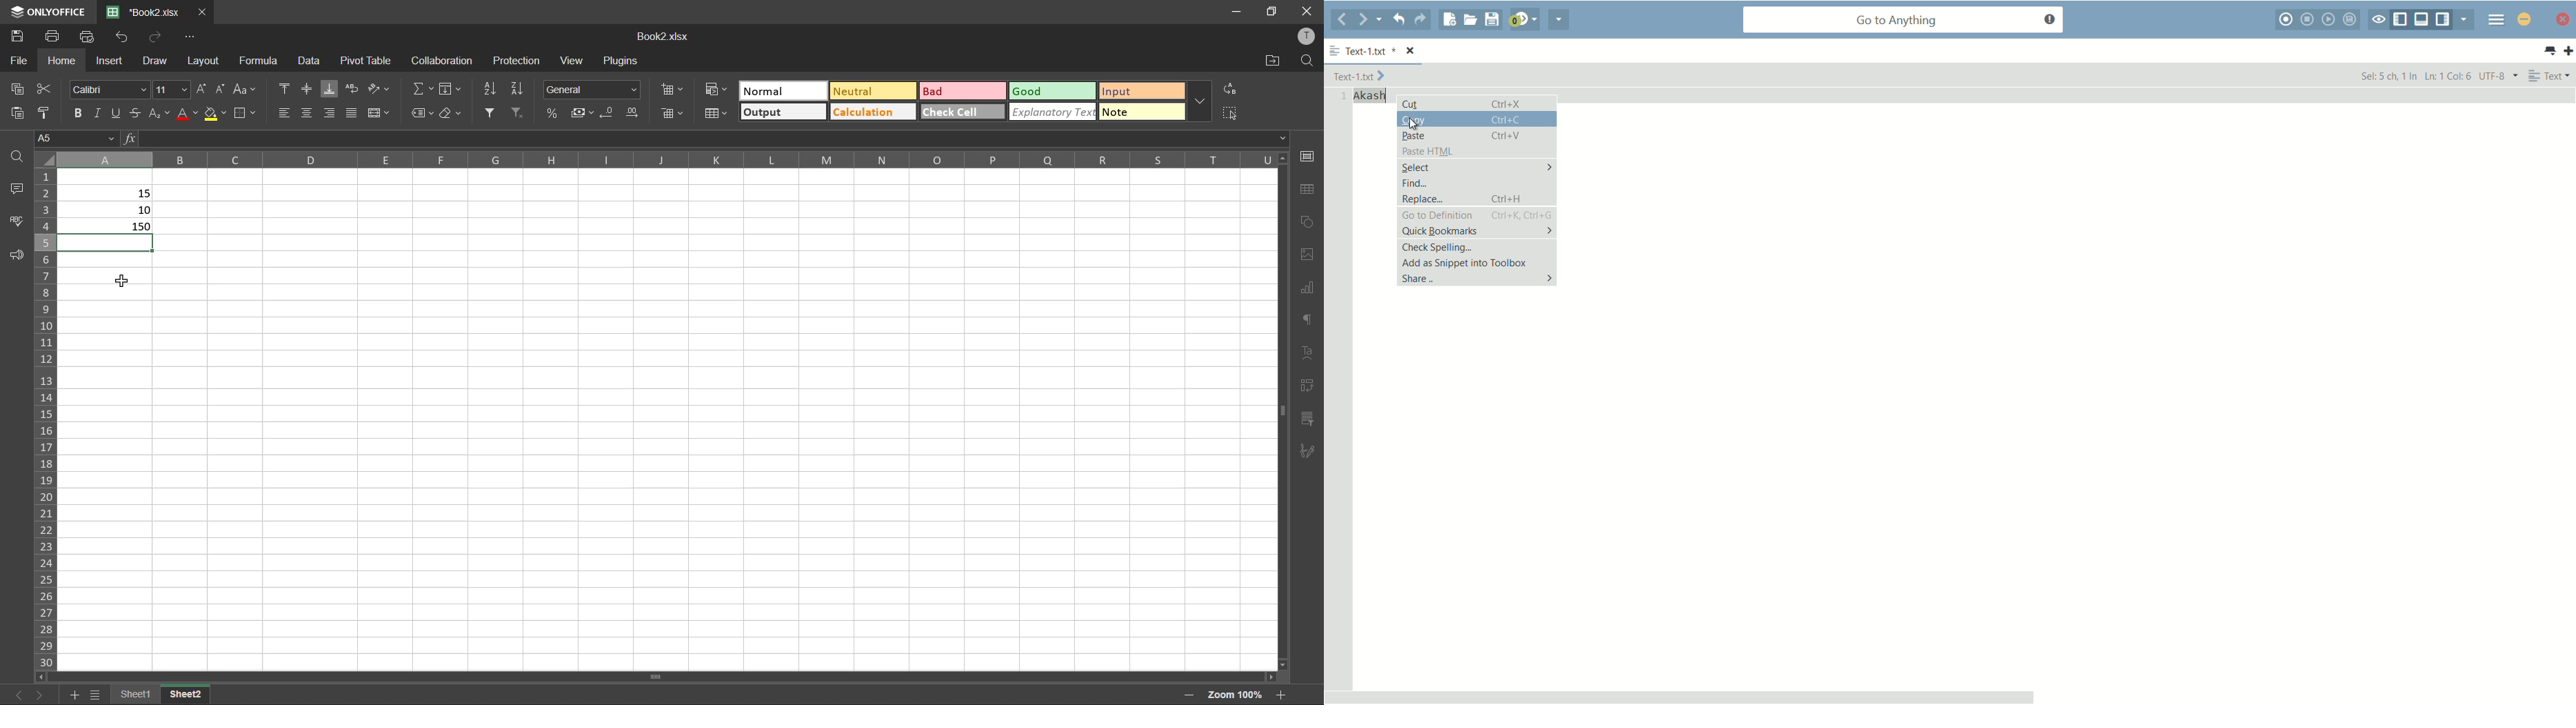  Describe the element at coordinates (308, 113) in the screenshot. I see `align center` at that location.